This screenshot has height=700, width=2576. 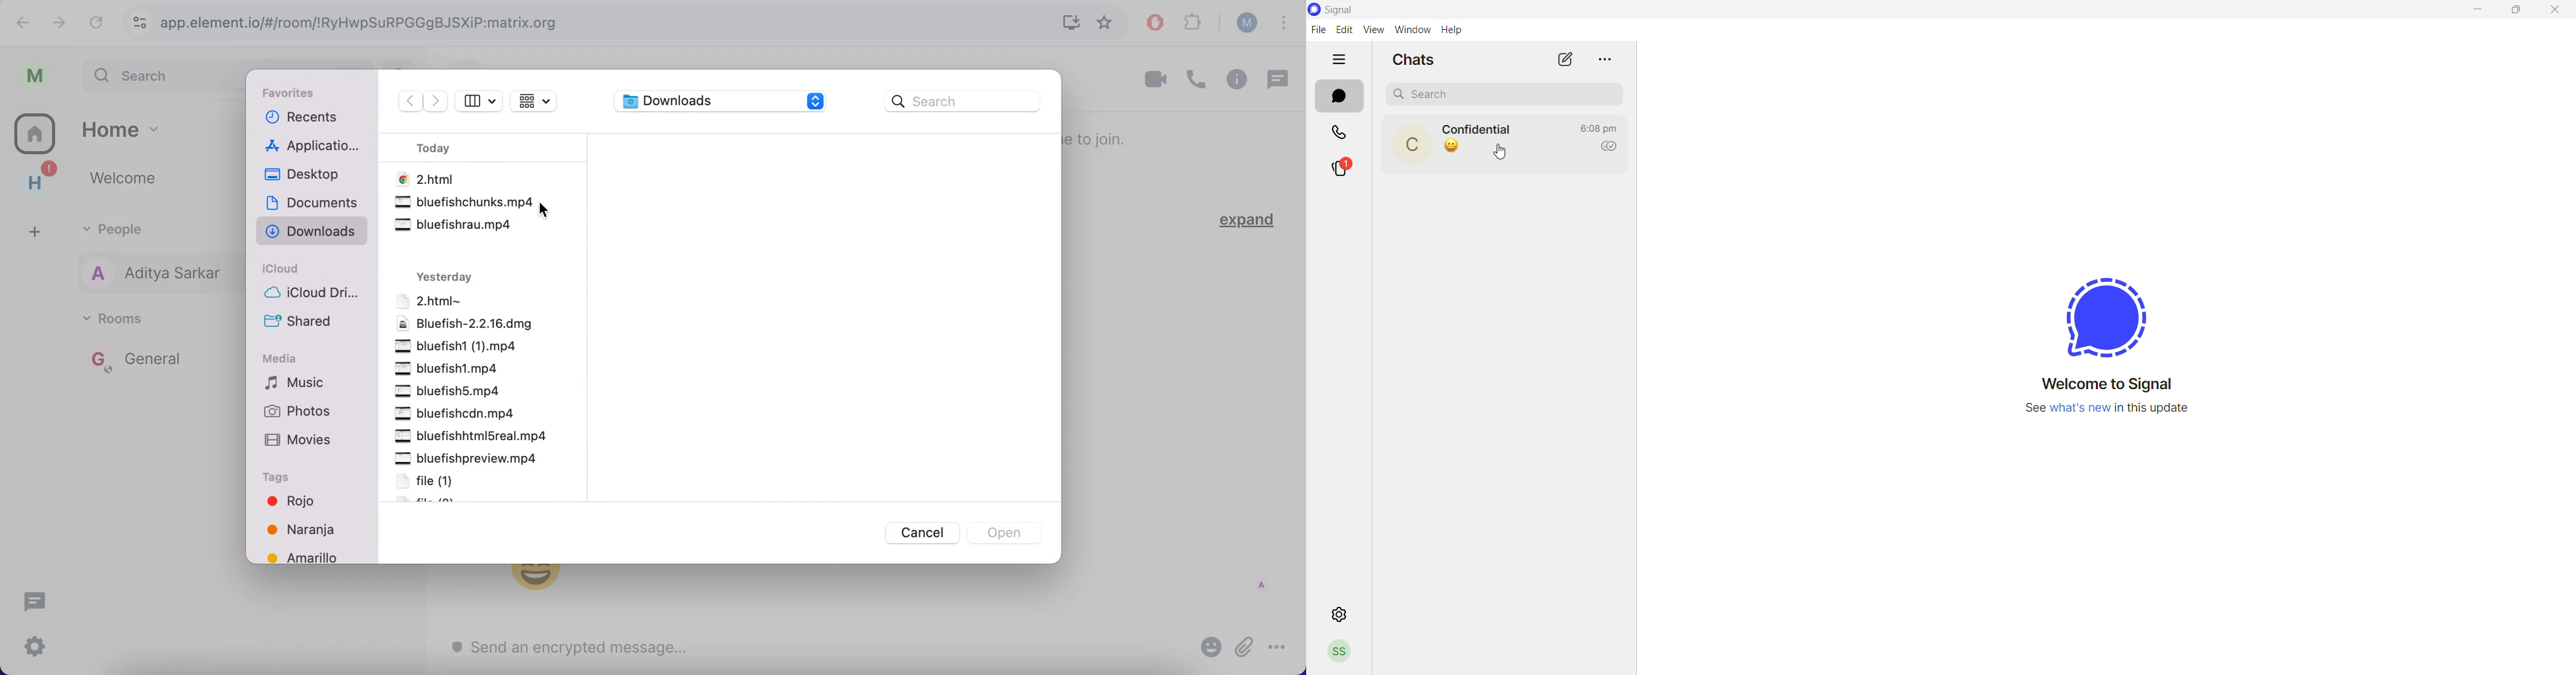 I want to click on .mp4 file, so click(x=453, y=224).